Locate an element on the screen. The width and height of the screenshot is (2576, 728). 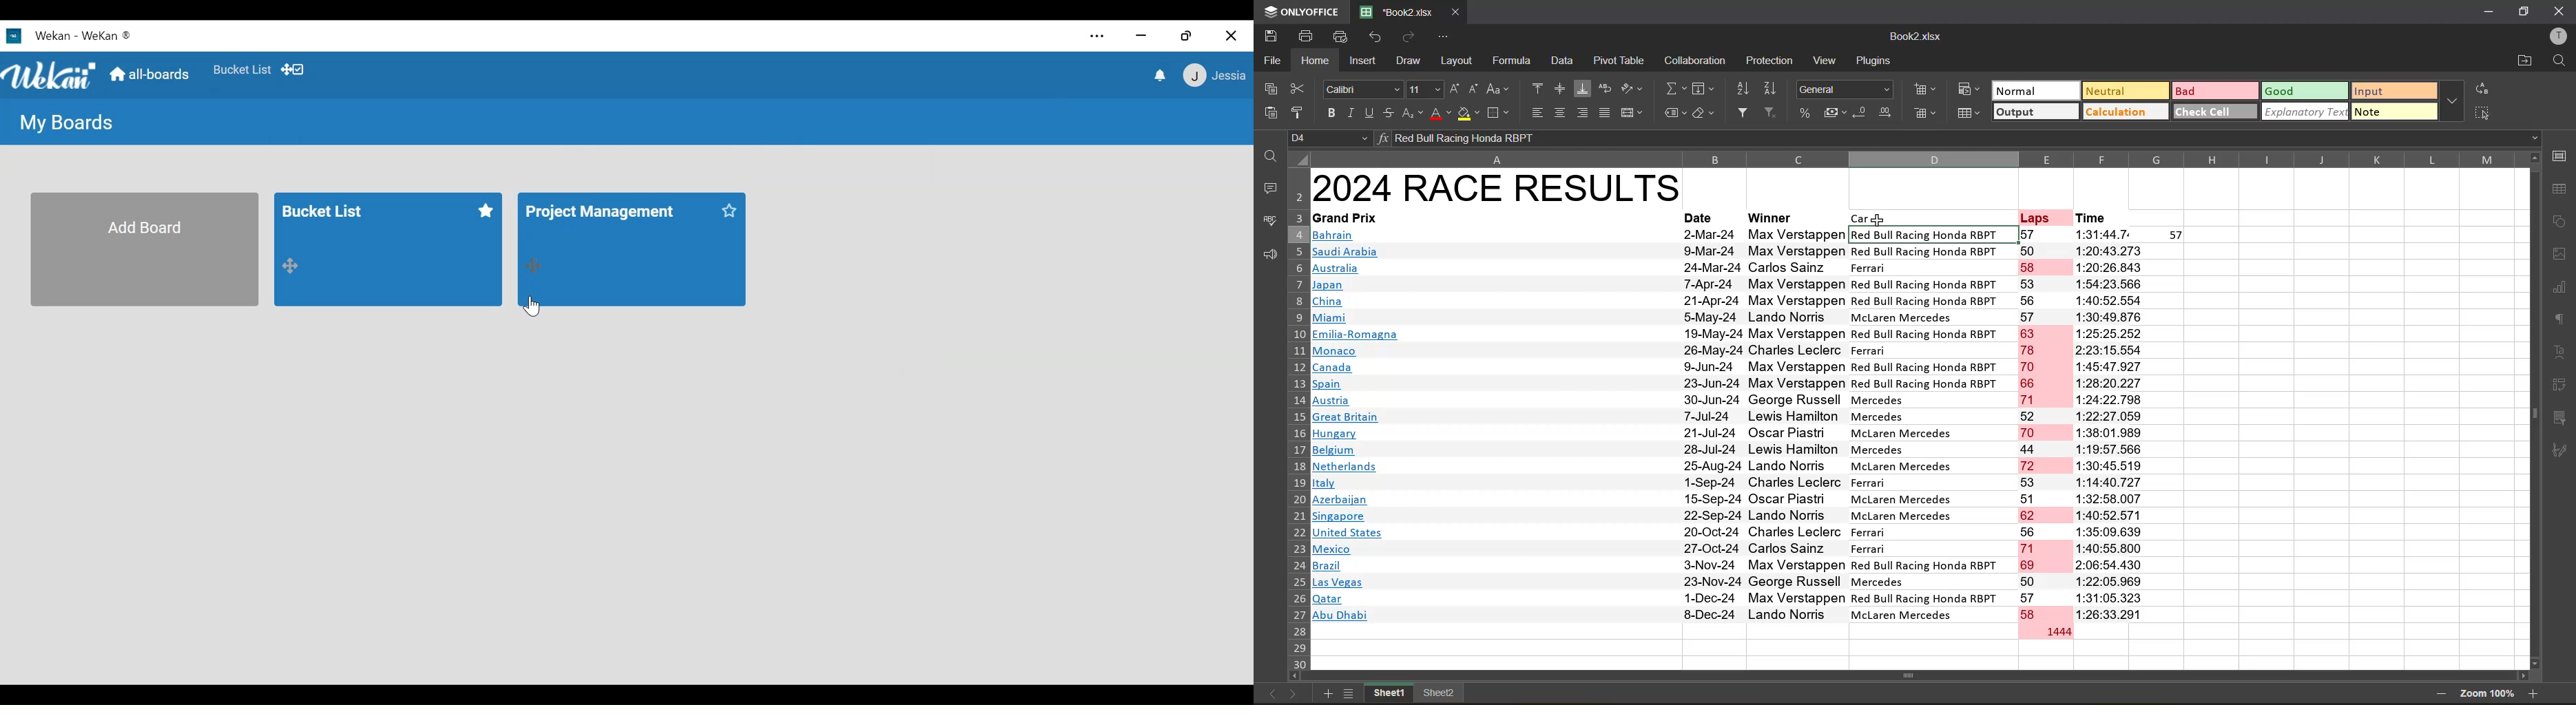
customize quick access toolbar is located at coordinates (1438, 36).